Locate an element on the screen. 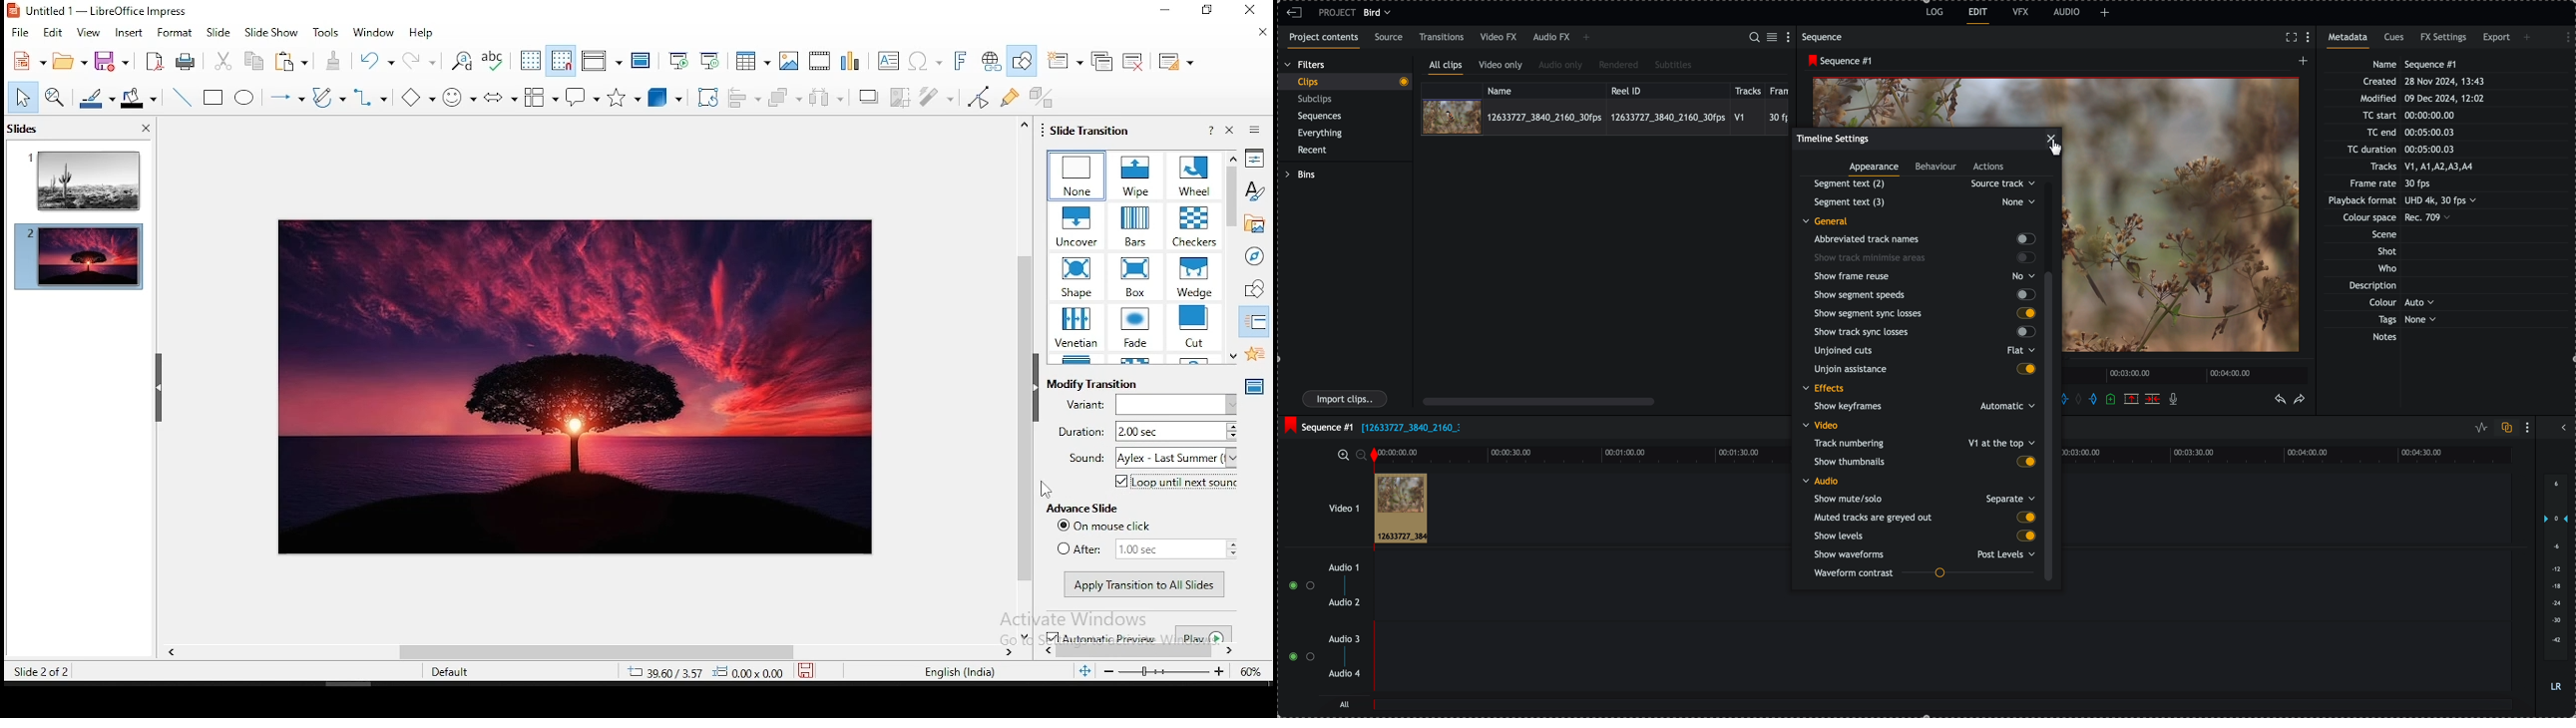 The width and height of the screenshot is (2576, 728). insert is located at coordinates (128, 31).